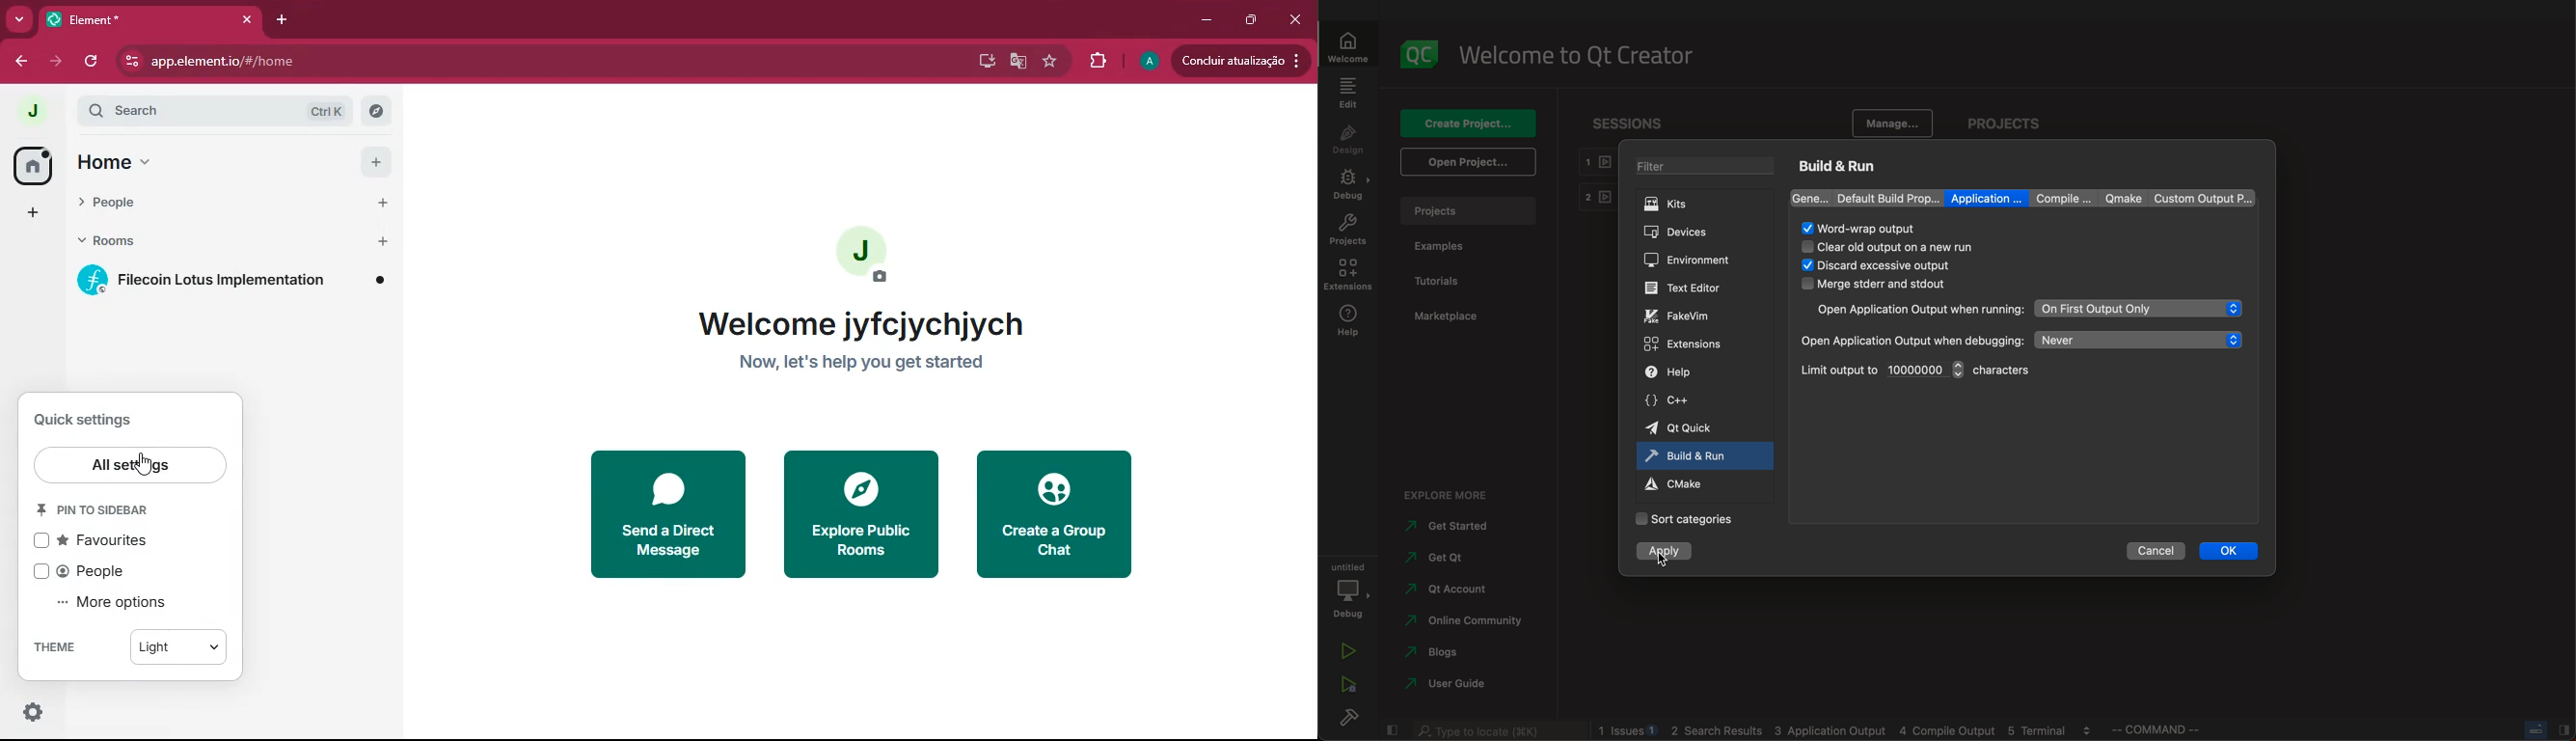 Image resolution: width=2576 pixels, height=756 pixels. What do you see at coordinates (31, 167) in the screenshot?
I see `home` at bounding box center [31, 167].